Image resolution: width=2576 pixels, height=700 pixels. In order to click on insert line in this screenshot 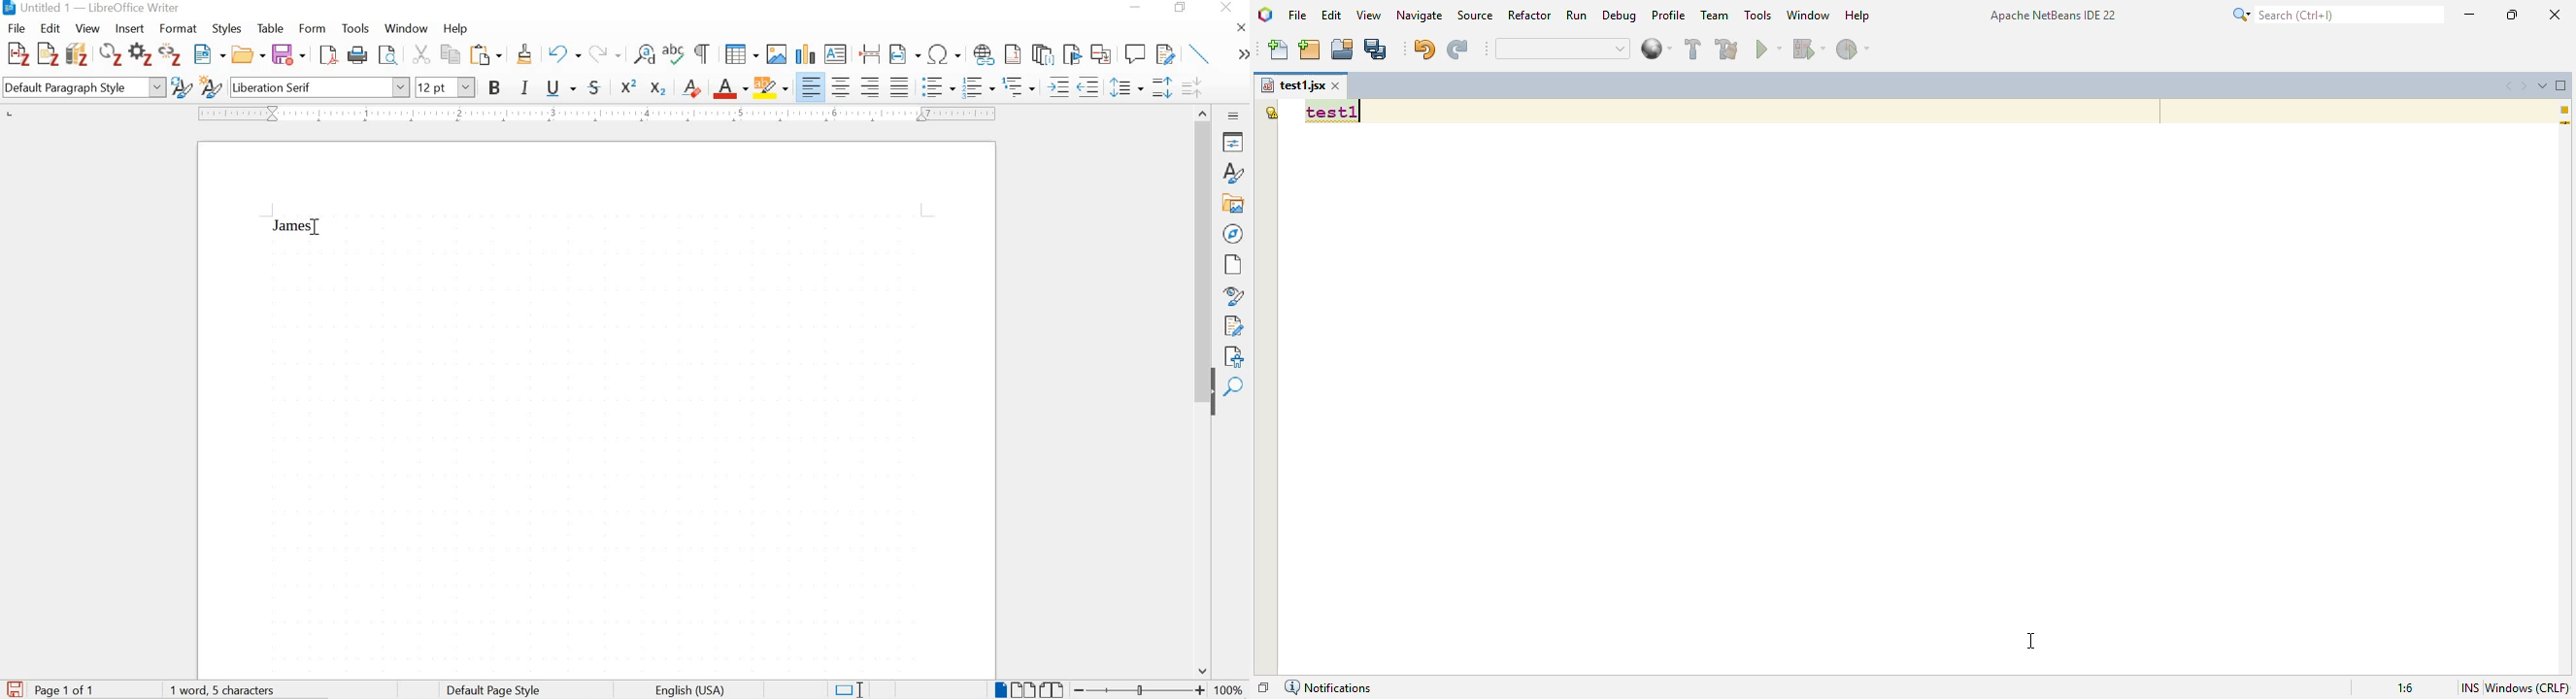, I will do `click(1200, 53)`.